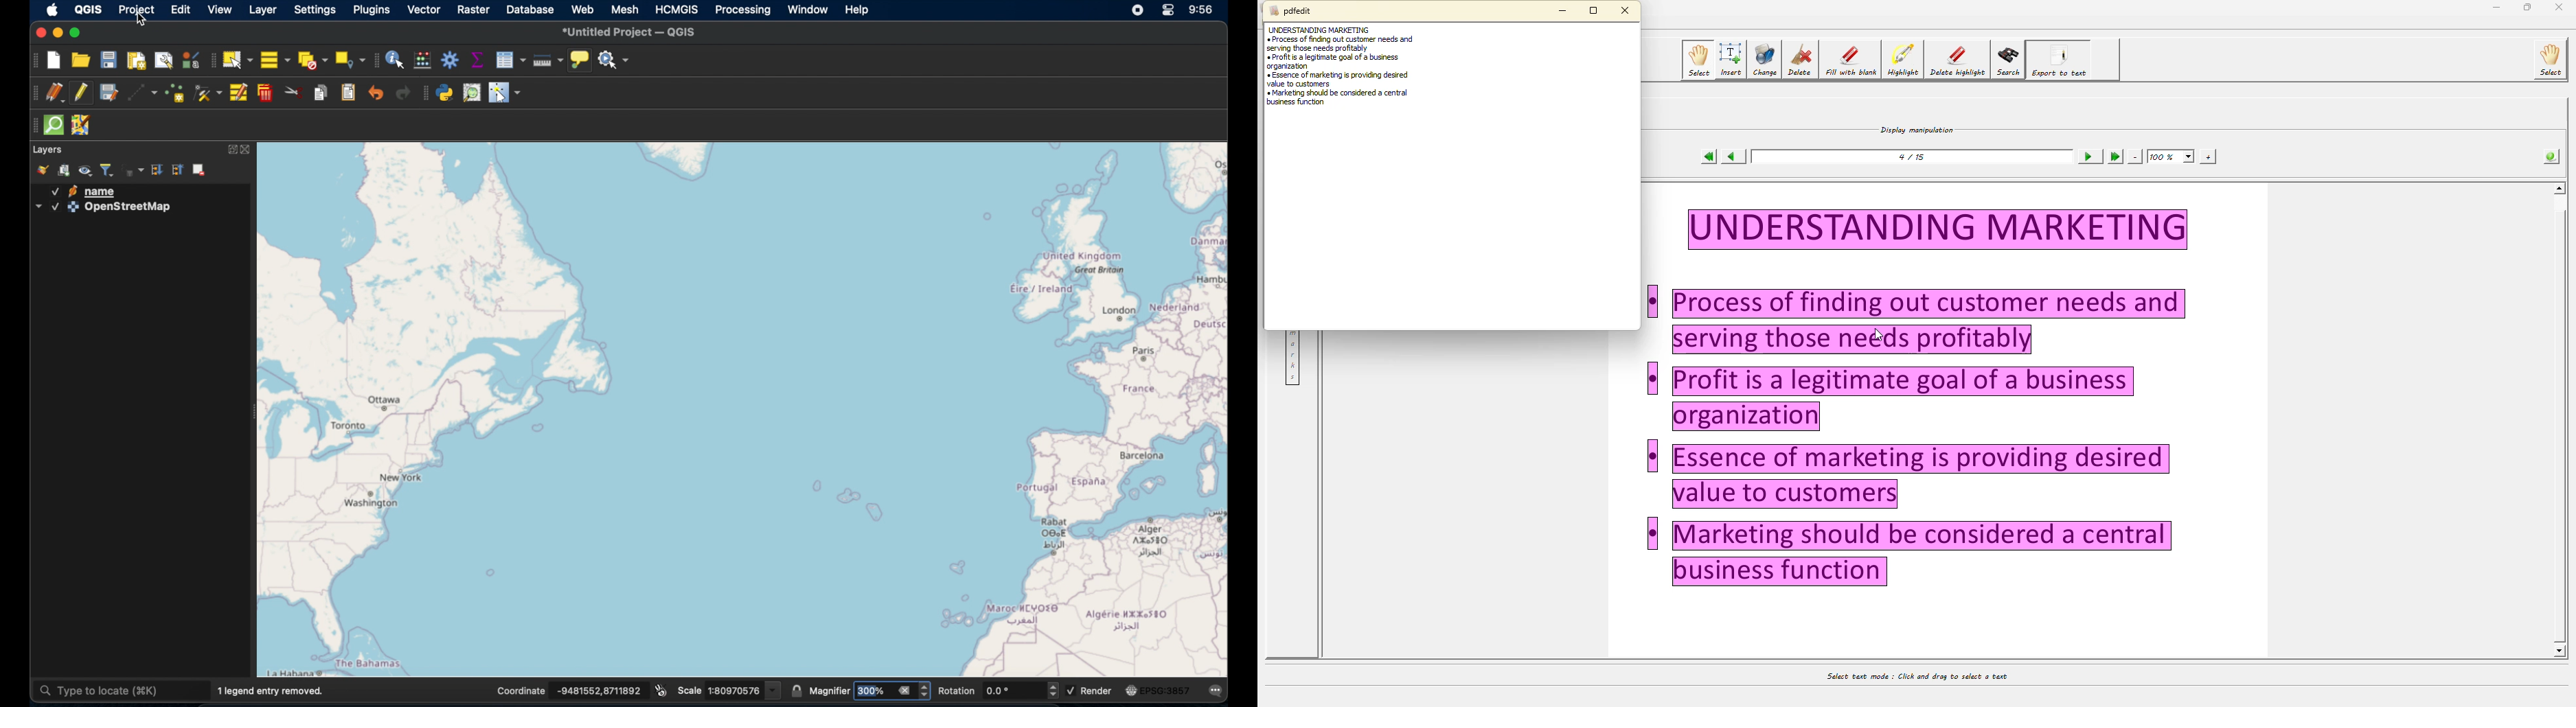 Image resolution: width=2576 pixels, height=728 pixels. I want to click on maximize, so click(1595, 12).